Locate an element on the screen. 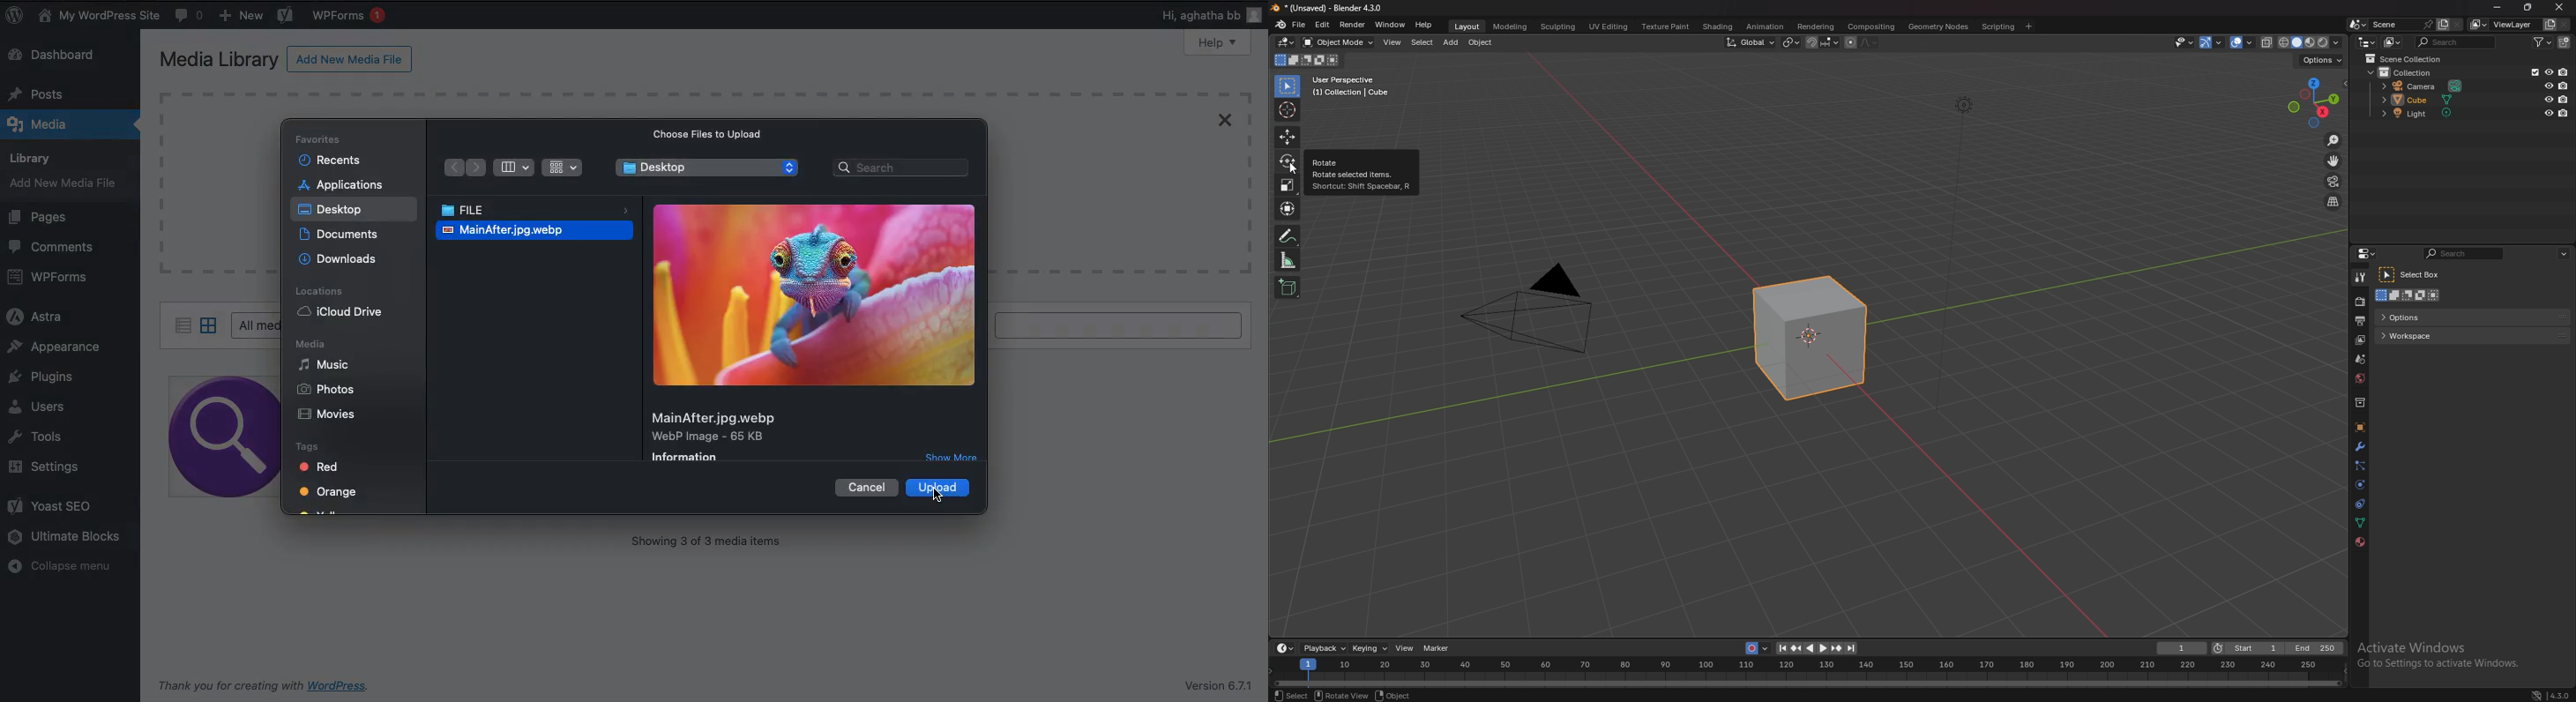 Image resolution: width=2576 pixels, height=728 pixels. minimize is located at coordinates (2498, 6).